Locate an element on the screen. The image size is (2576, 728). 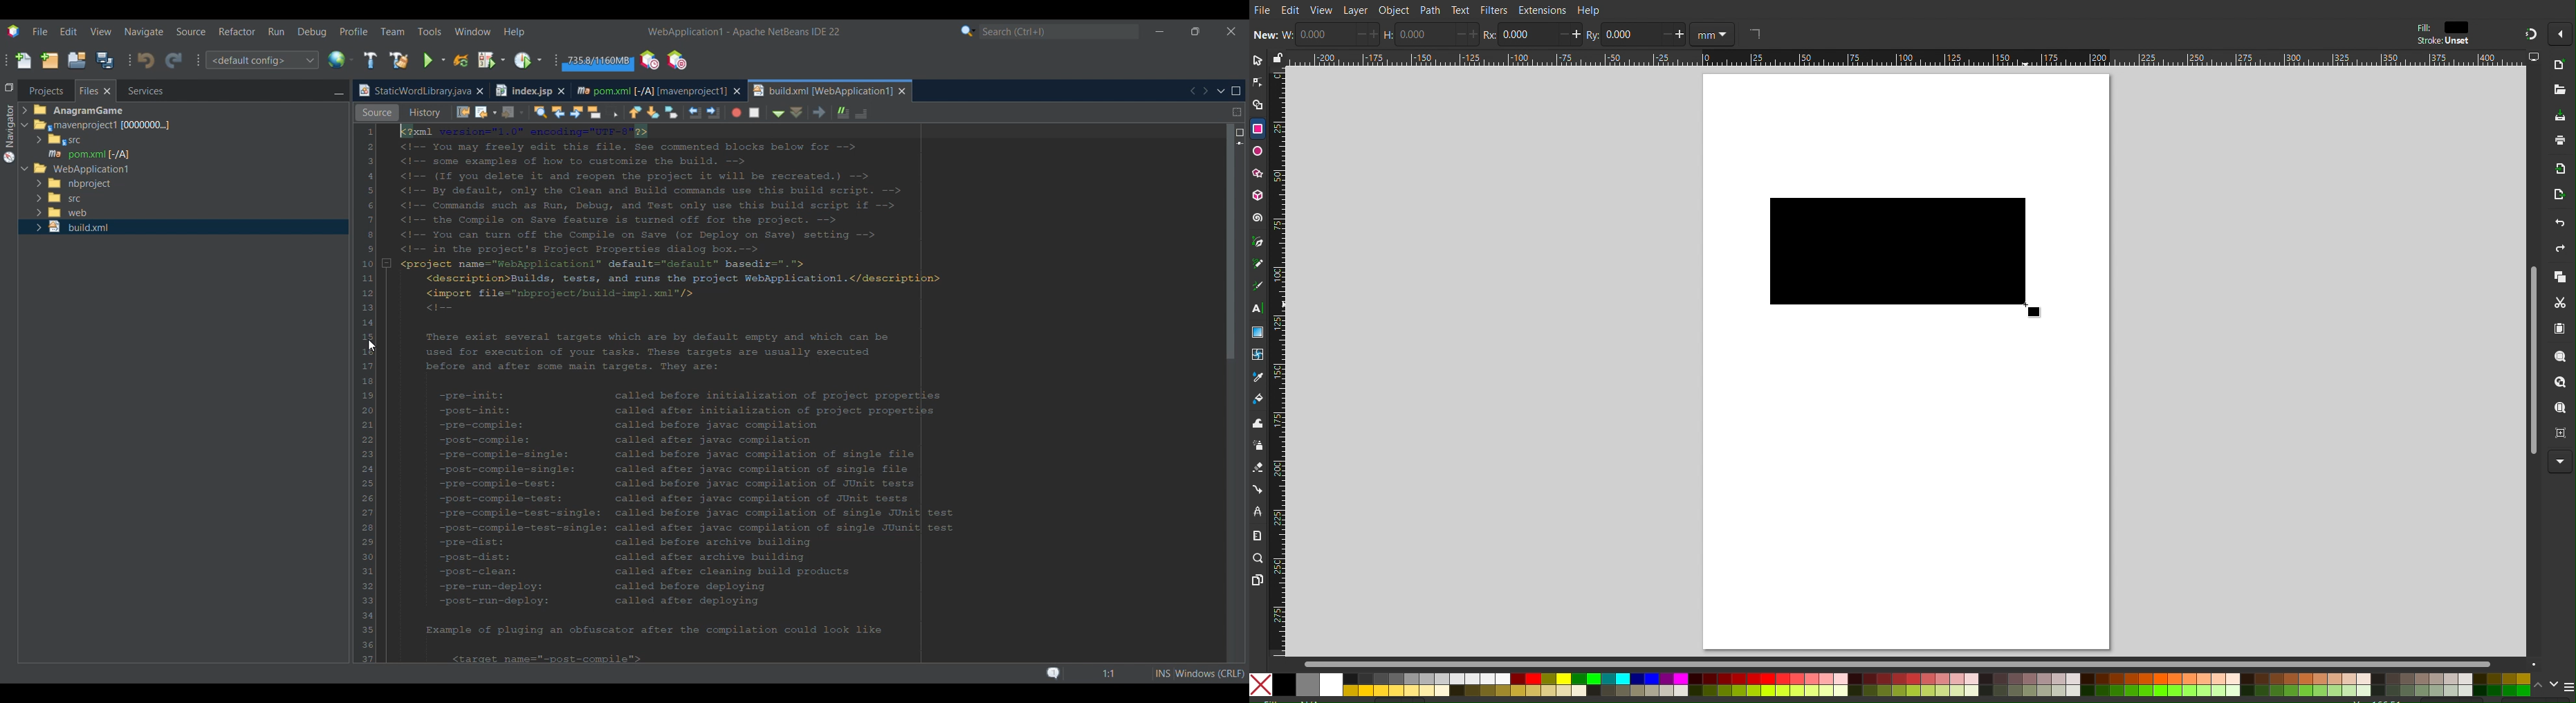
Other tab is located at coordinates (529, 90).